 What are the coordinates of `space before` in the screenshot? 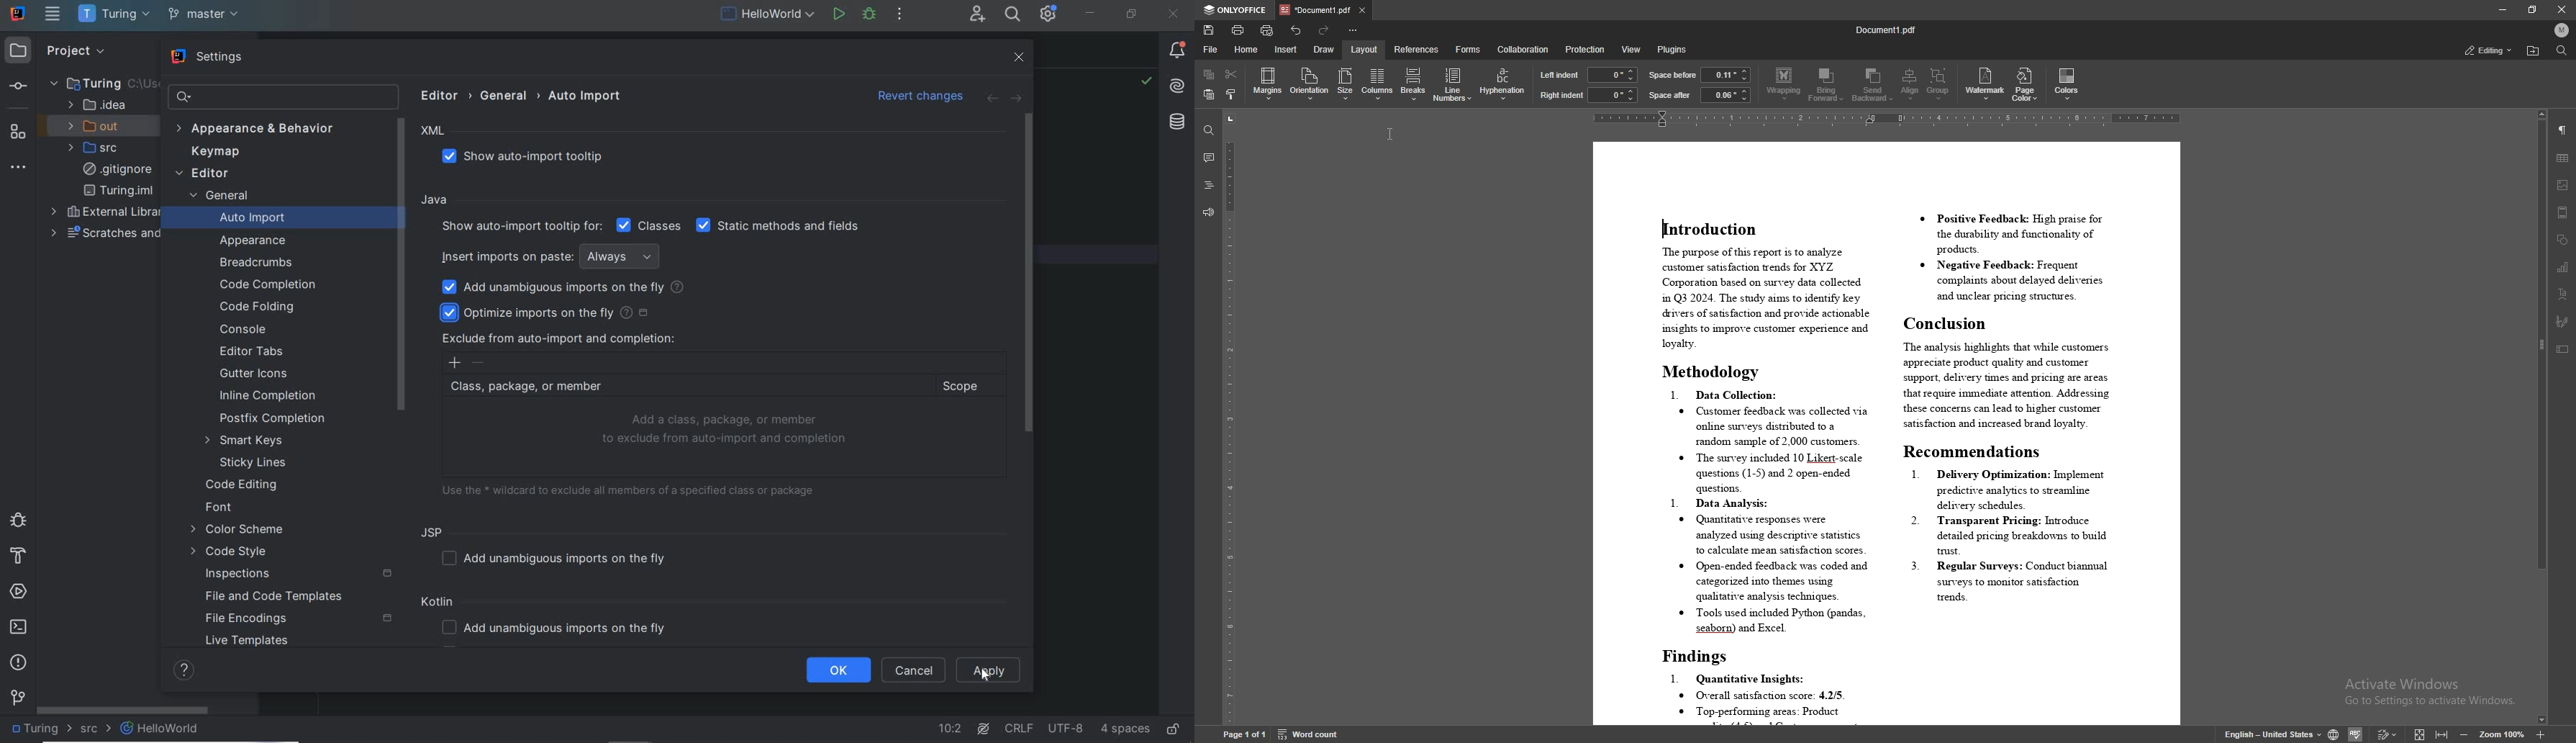 It's located at (1674, 75).